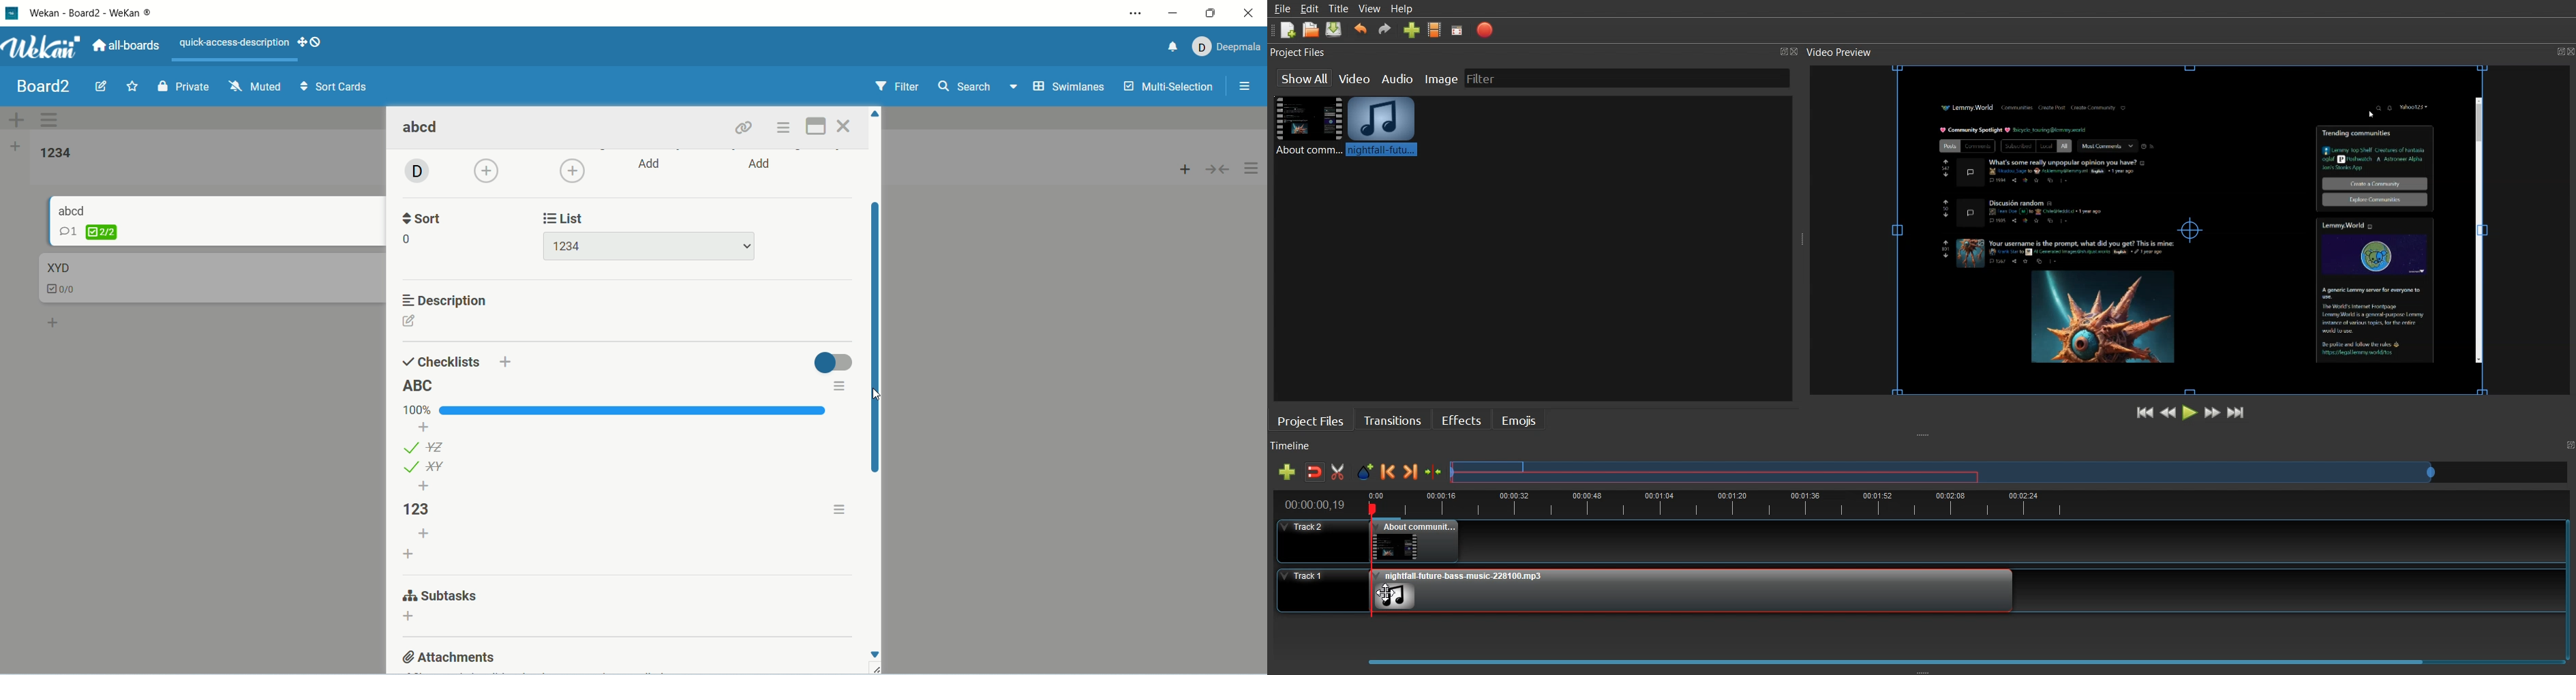 This screenshot has height=700, width=2576. What do you see at coordinates (57, 267) in the screenshot?
I see `card title` at bounding box center [57, 267].